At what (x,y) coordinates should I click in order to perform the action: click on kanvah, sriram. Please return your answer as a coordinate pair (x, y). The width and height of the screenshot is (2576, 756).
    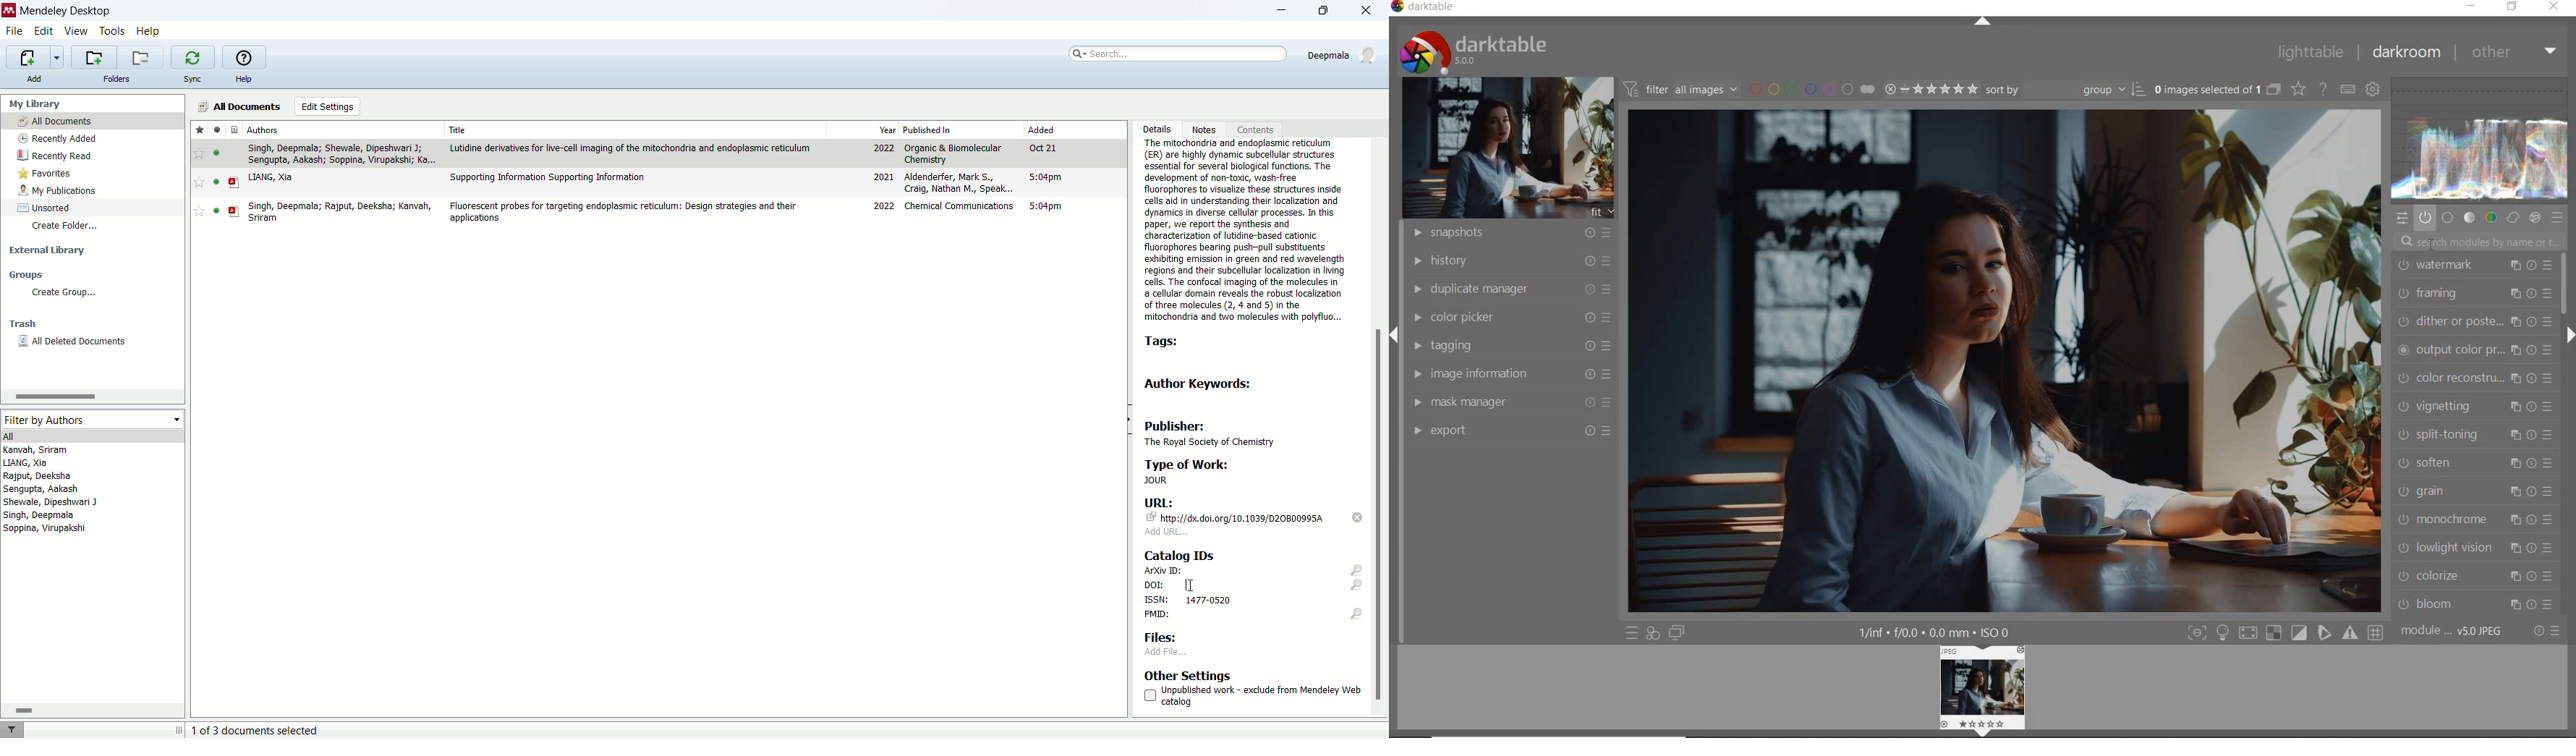
    Looking at the image, I should click on (37, 450).